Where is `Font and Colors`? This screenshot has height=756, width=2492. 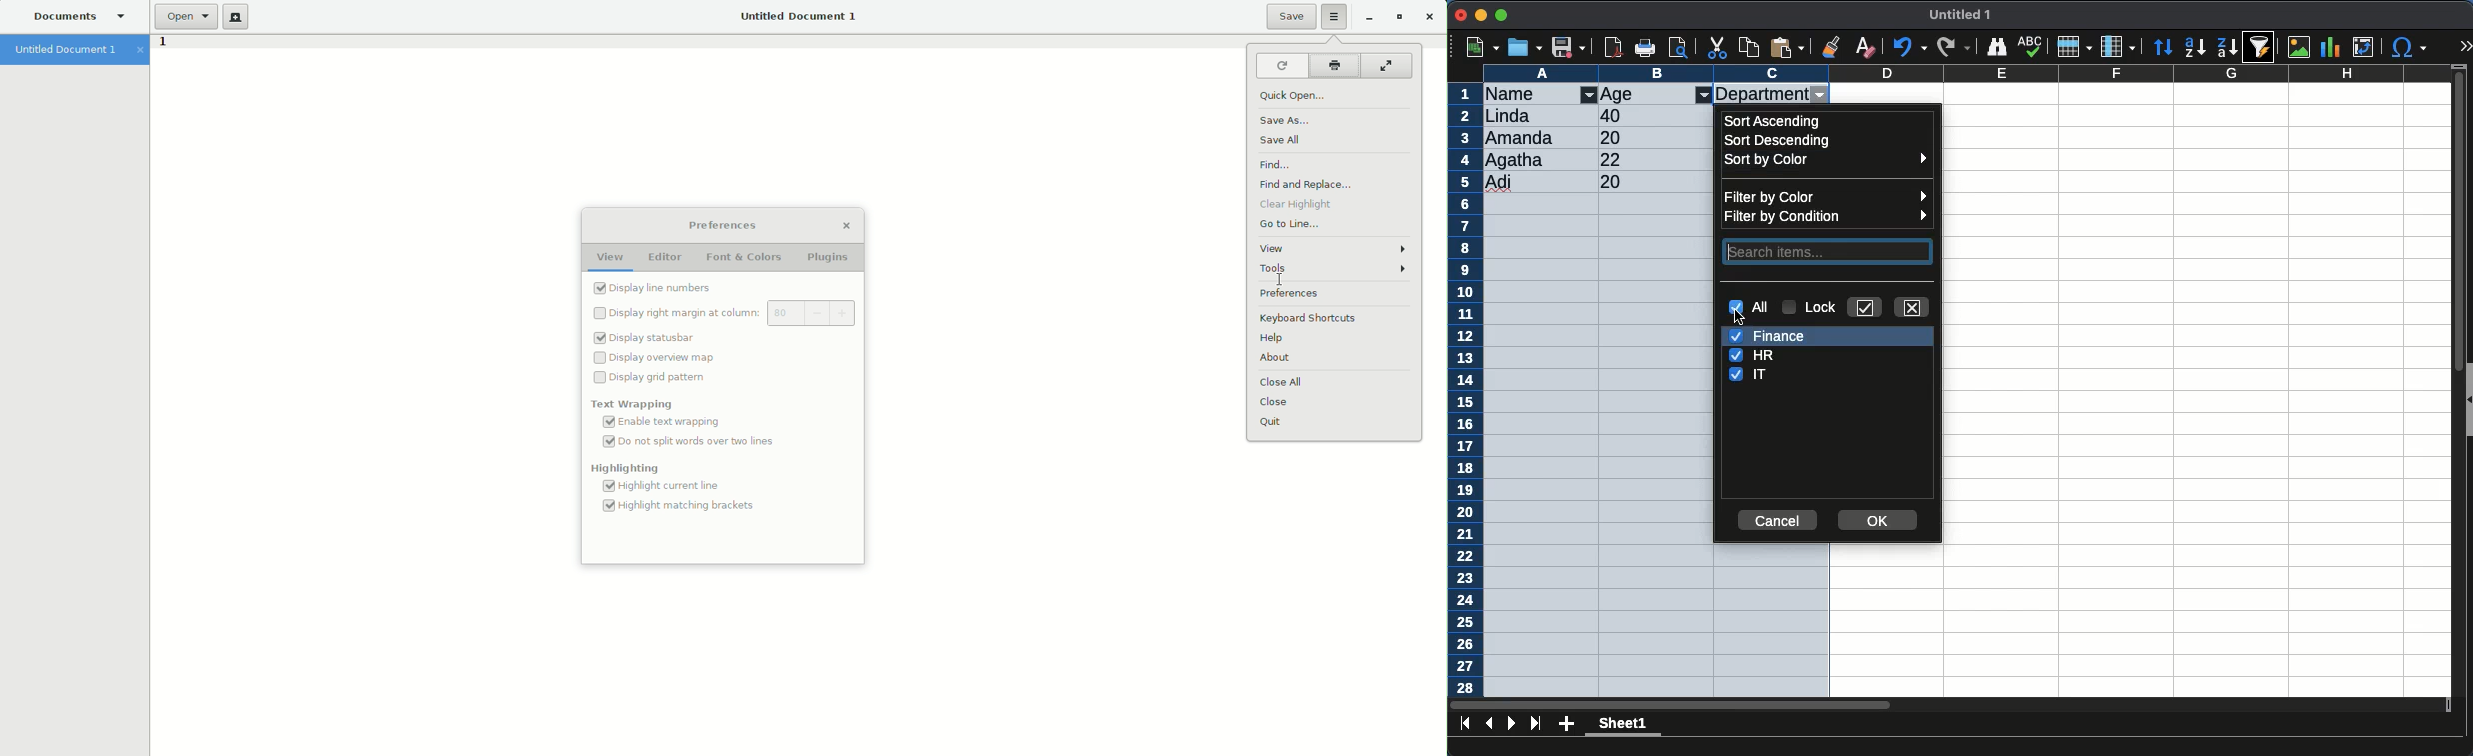
Font and Colors is located at coordinates (746, 258).